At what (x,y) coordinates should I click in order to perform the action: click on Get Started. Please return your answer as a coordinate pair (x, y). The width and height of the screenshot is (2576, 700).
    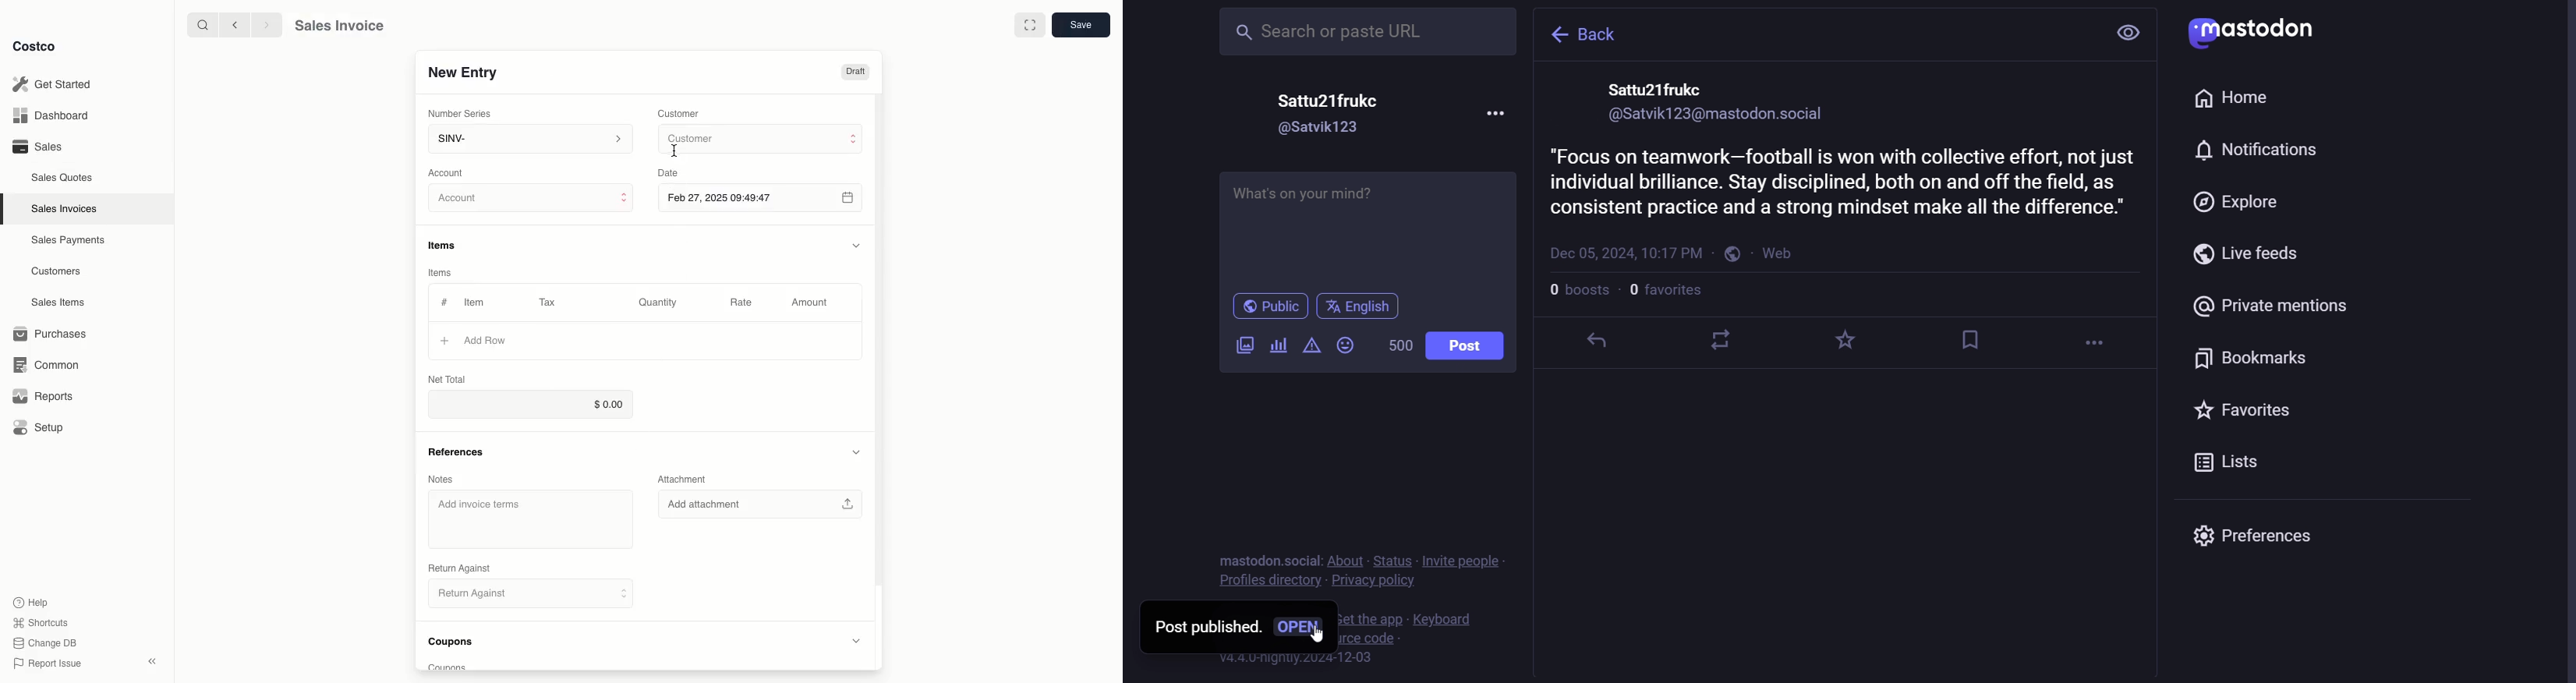
    Looking at the image, I should click on (55, 84).